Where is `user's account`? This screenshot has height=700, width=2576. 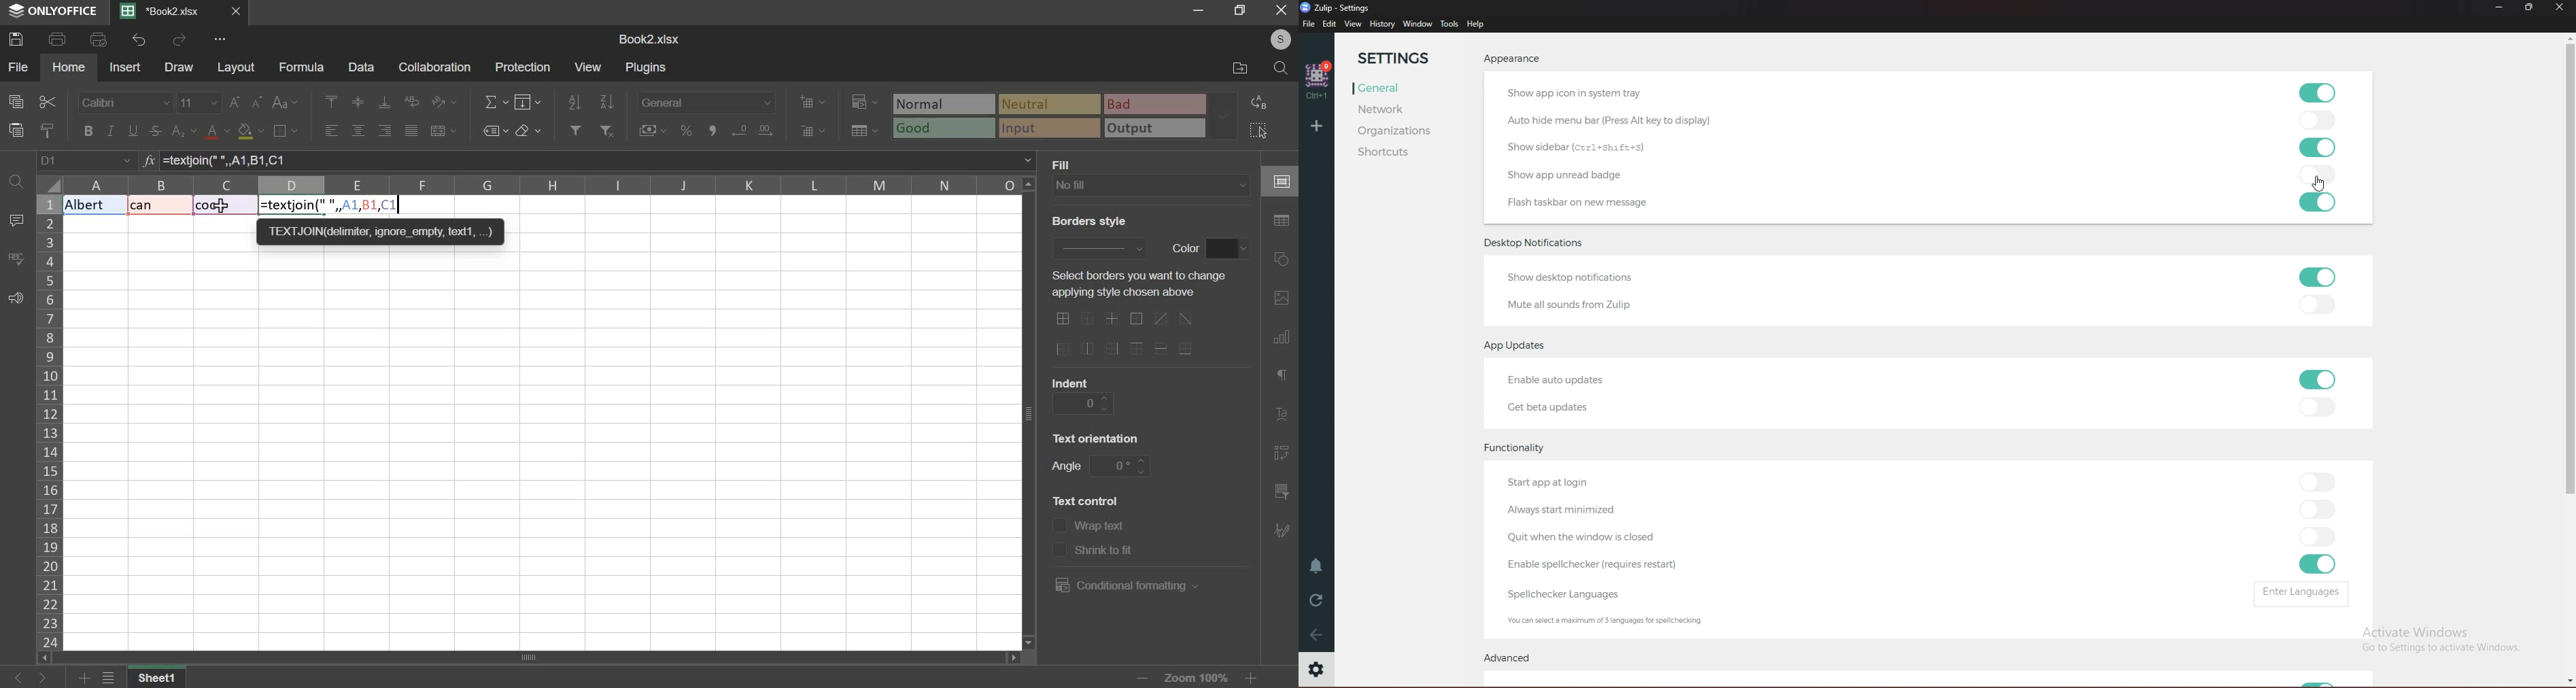
user's account is located at coordinates (1273, 38).